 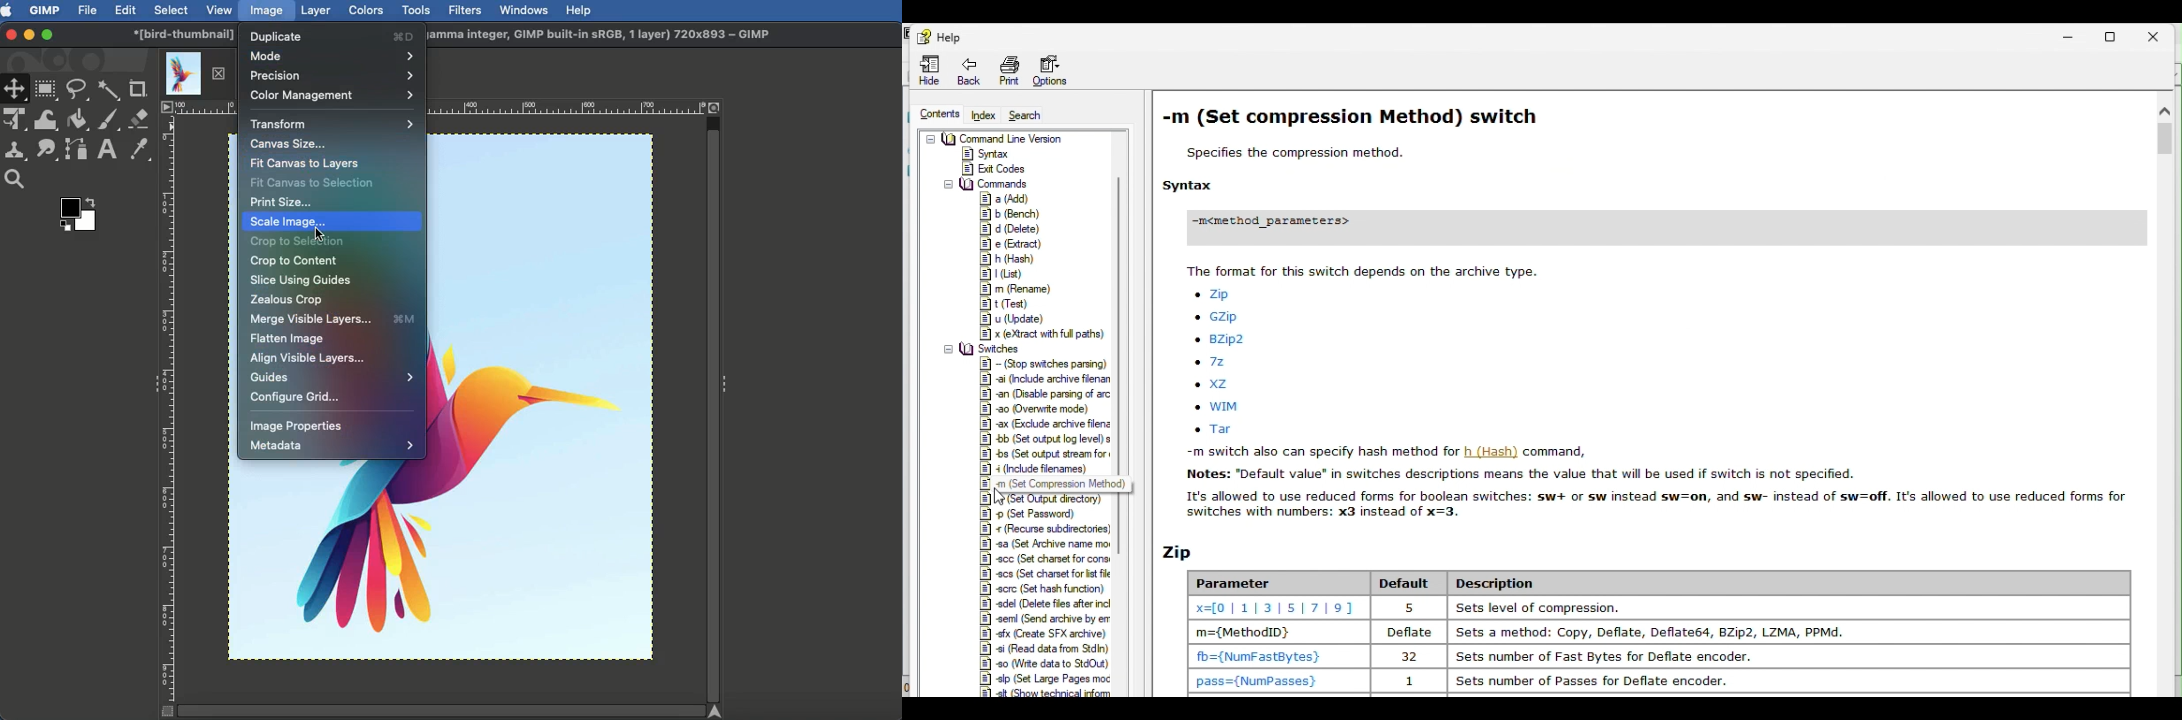 I want to click on Hide, so click(x=931, y=70).